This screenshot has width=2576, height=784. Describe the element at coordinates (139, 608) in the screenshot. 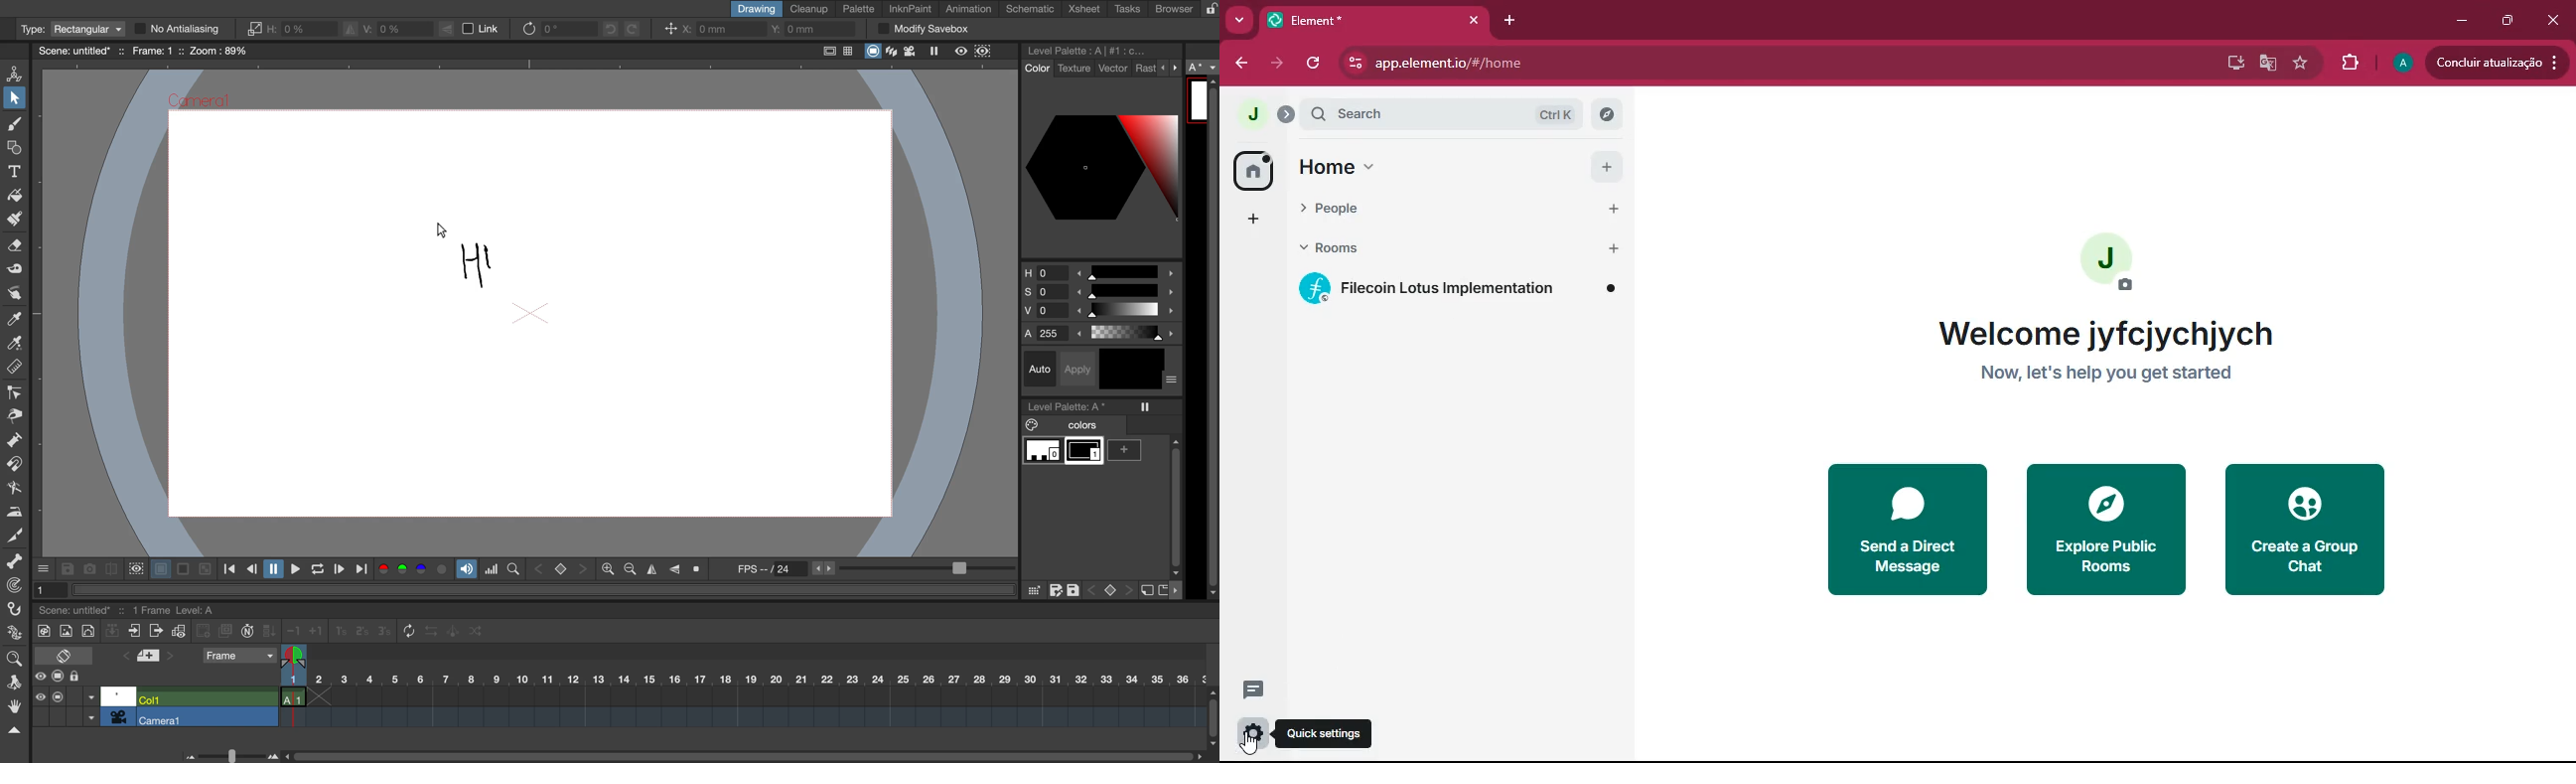

I see `scene and scene details` at that location.